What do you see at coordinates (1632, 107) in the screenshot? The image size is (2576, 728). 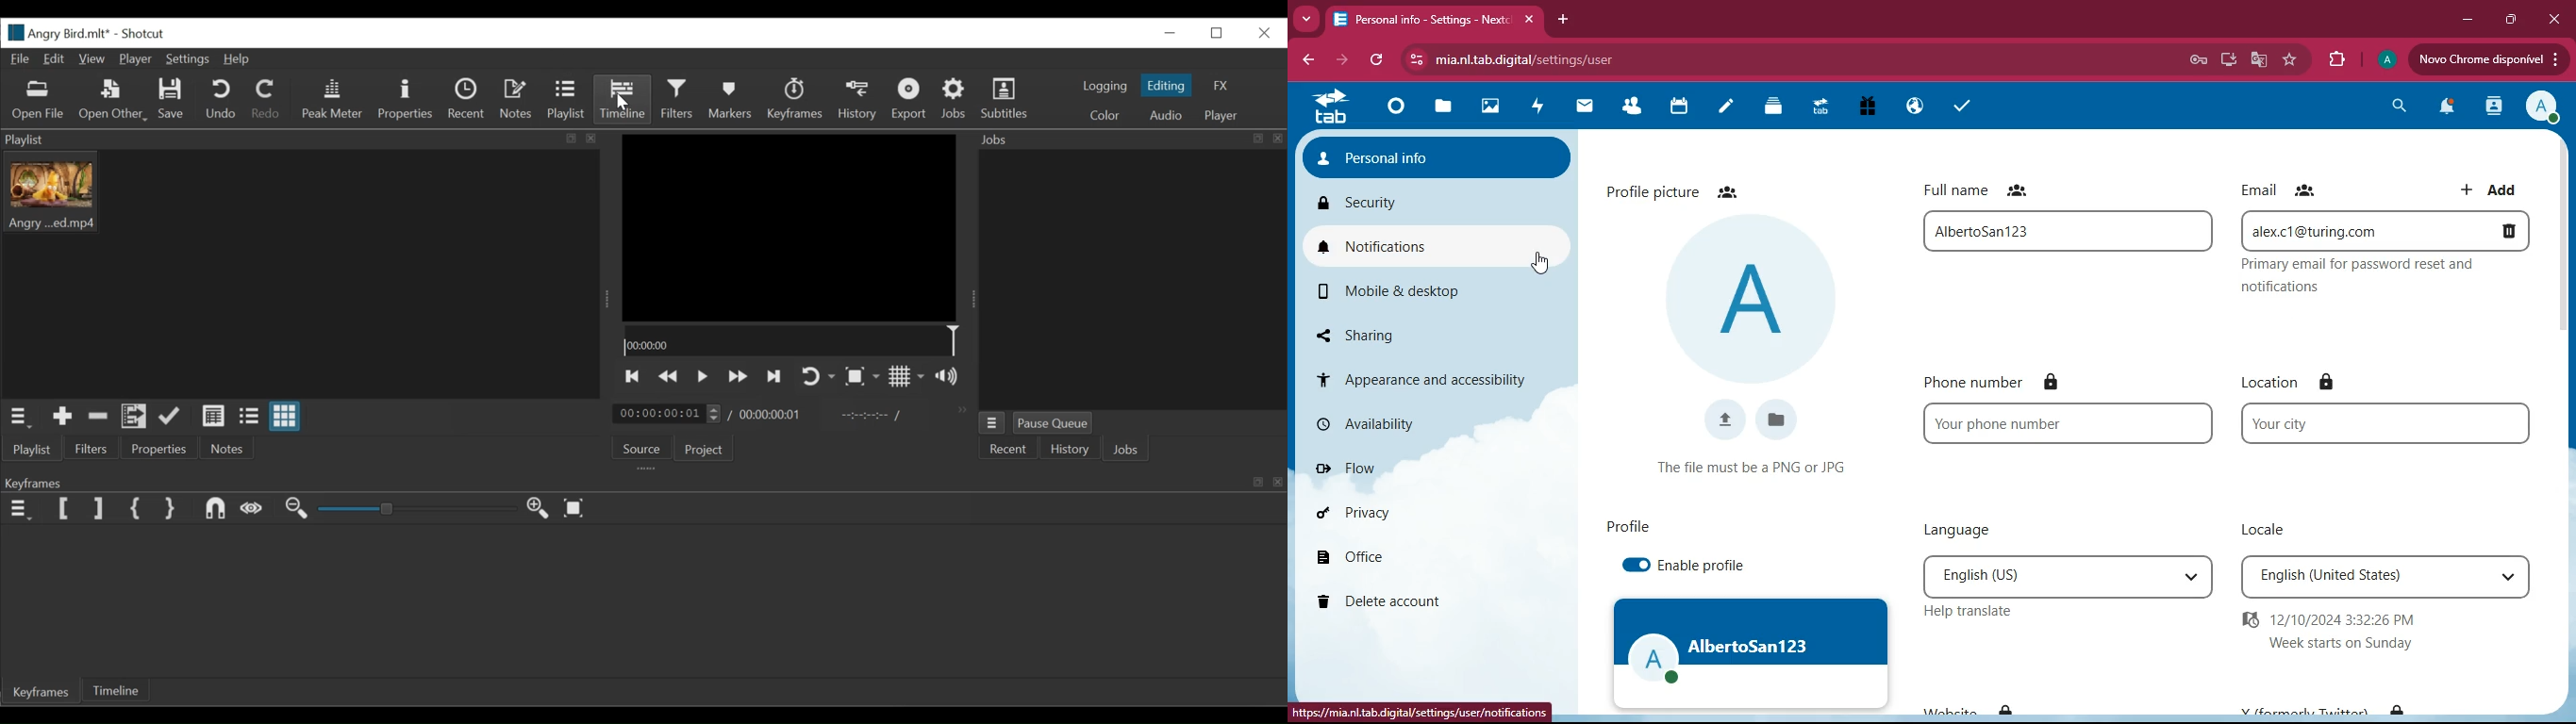 I see `friends` at bounding box center [1632, 107].